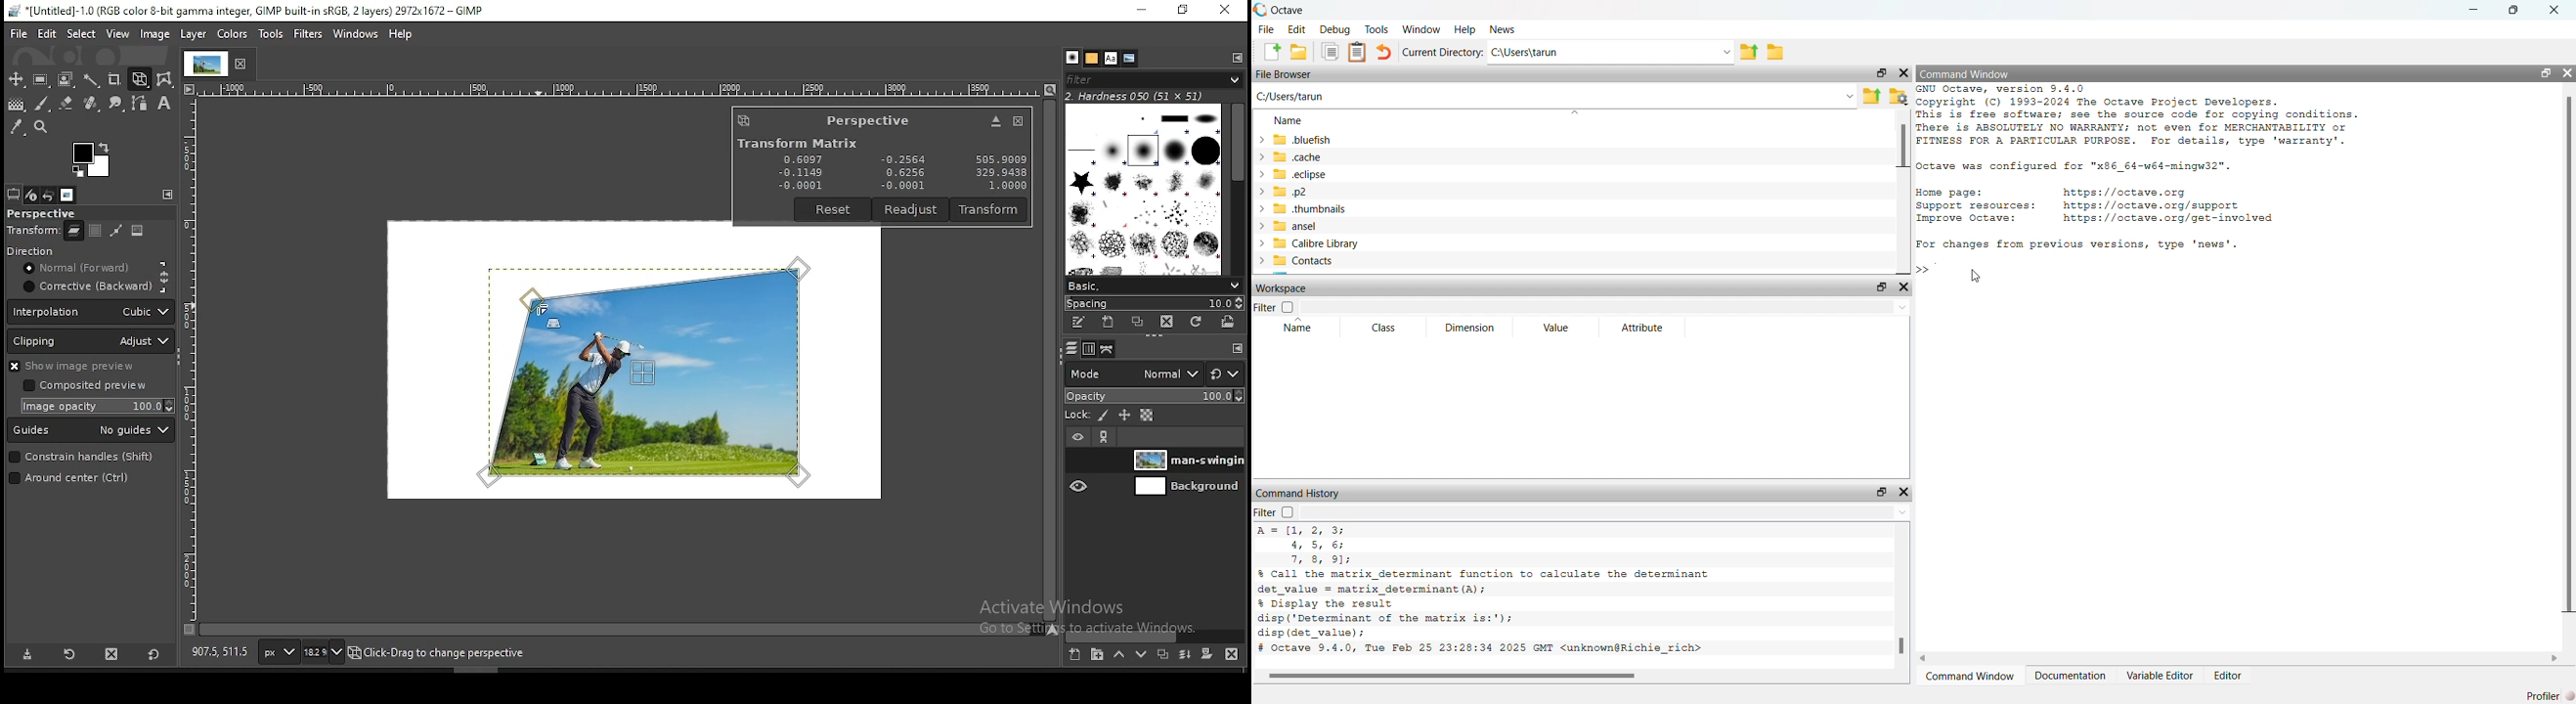  I want to click on layers, so click(1071, 350).